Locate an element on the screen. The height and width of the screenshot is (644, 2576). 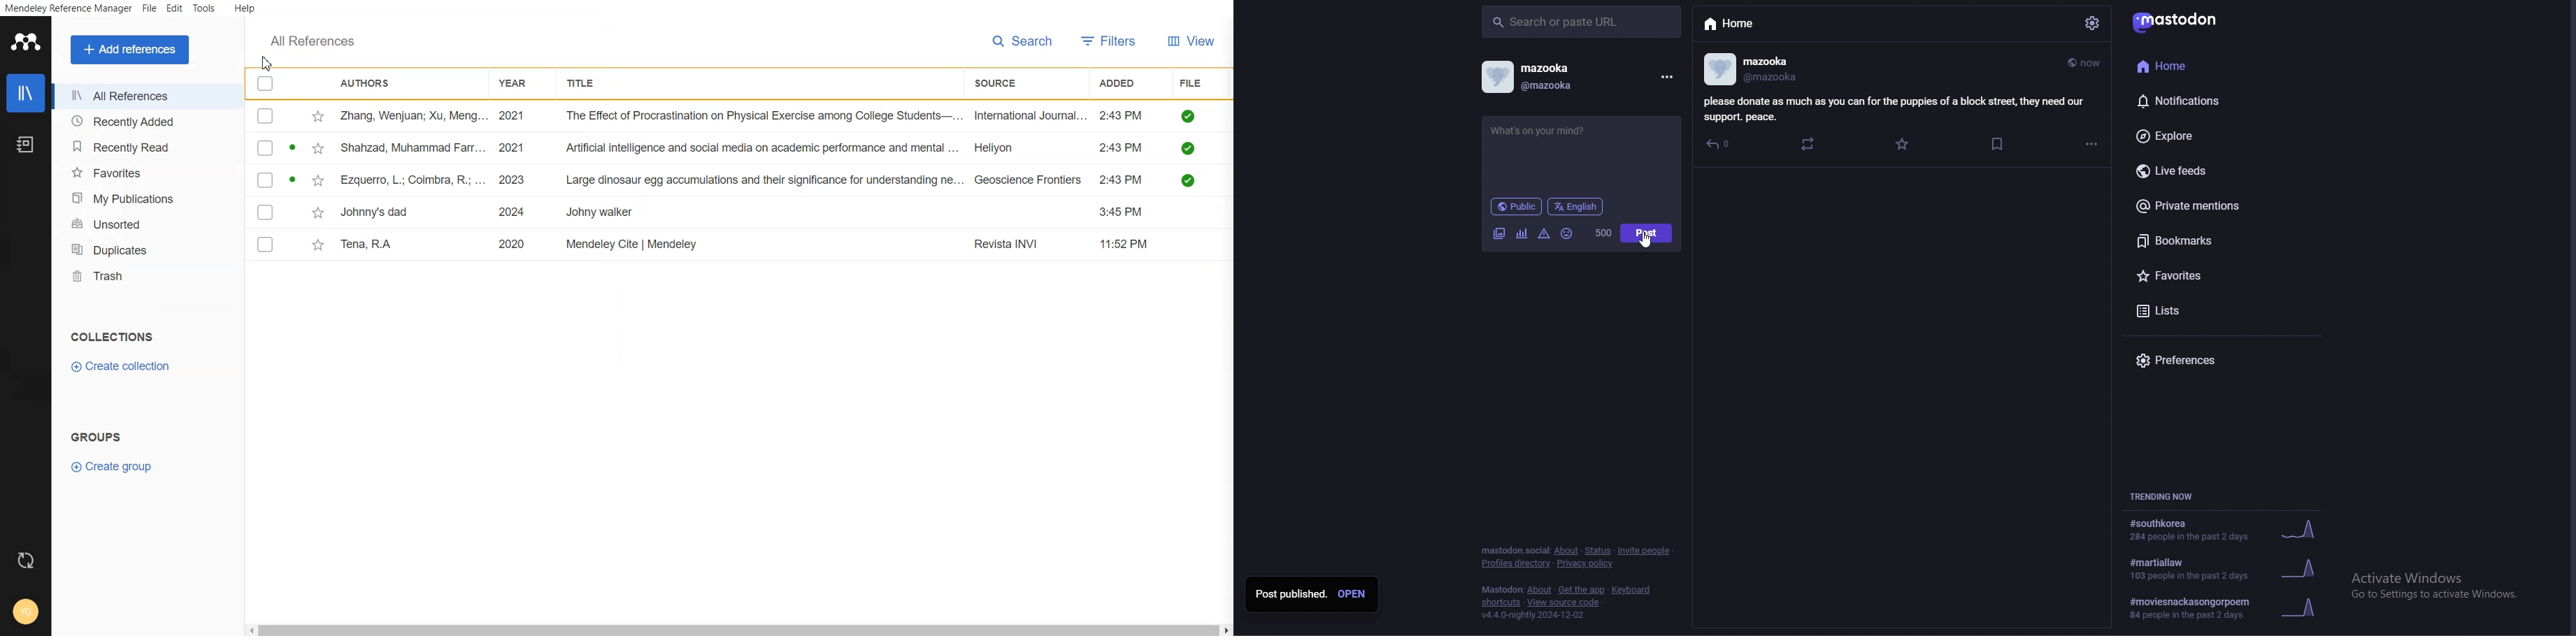
saved is located at coordinates (1190, 180).